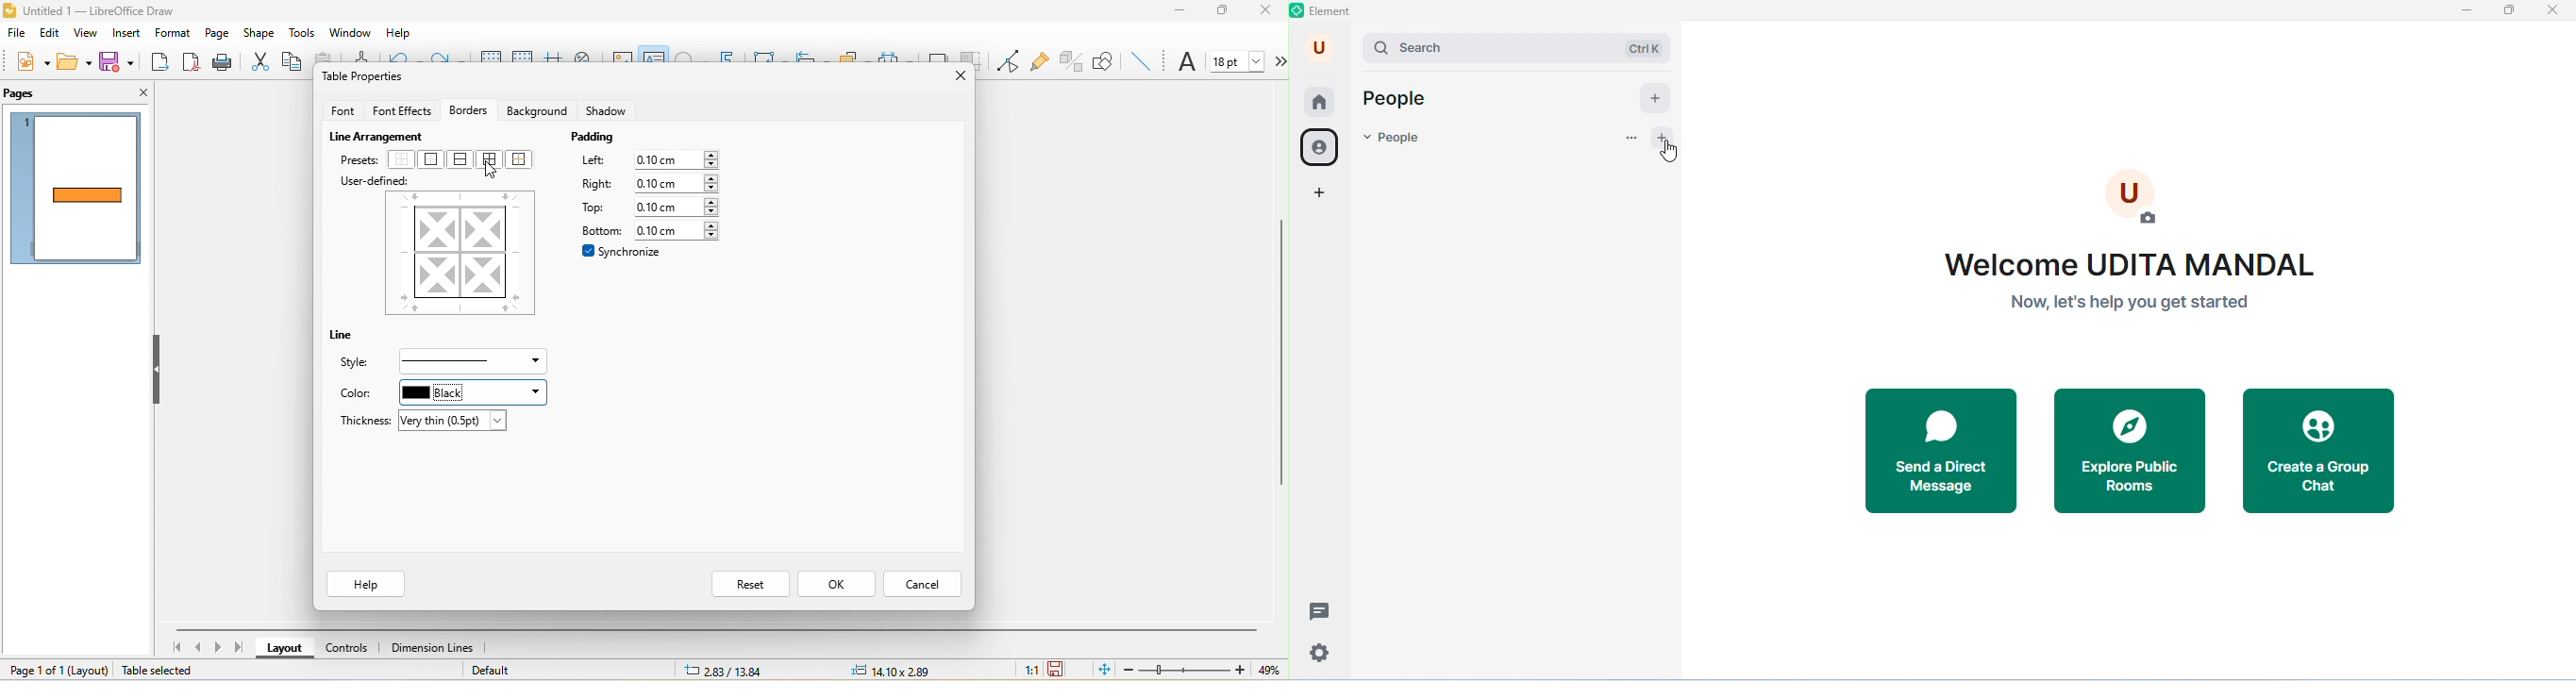 The width and height of the screenshot is (2576, 700). I want to click on explore public rooms, so click(2132, 452).